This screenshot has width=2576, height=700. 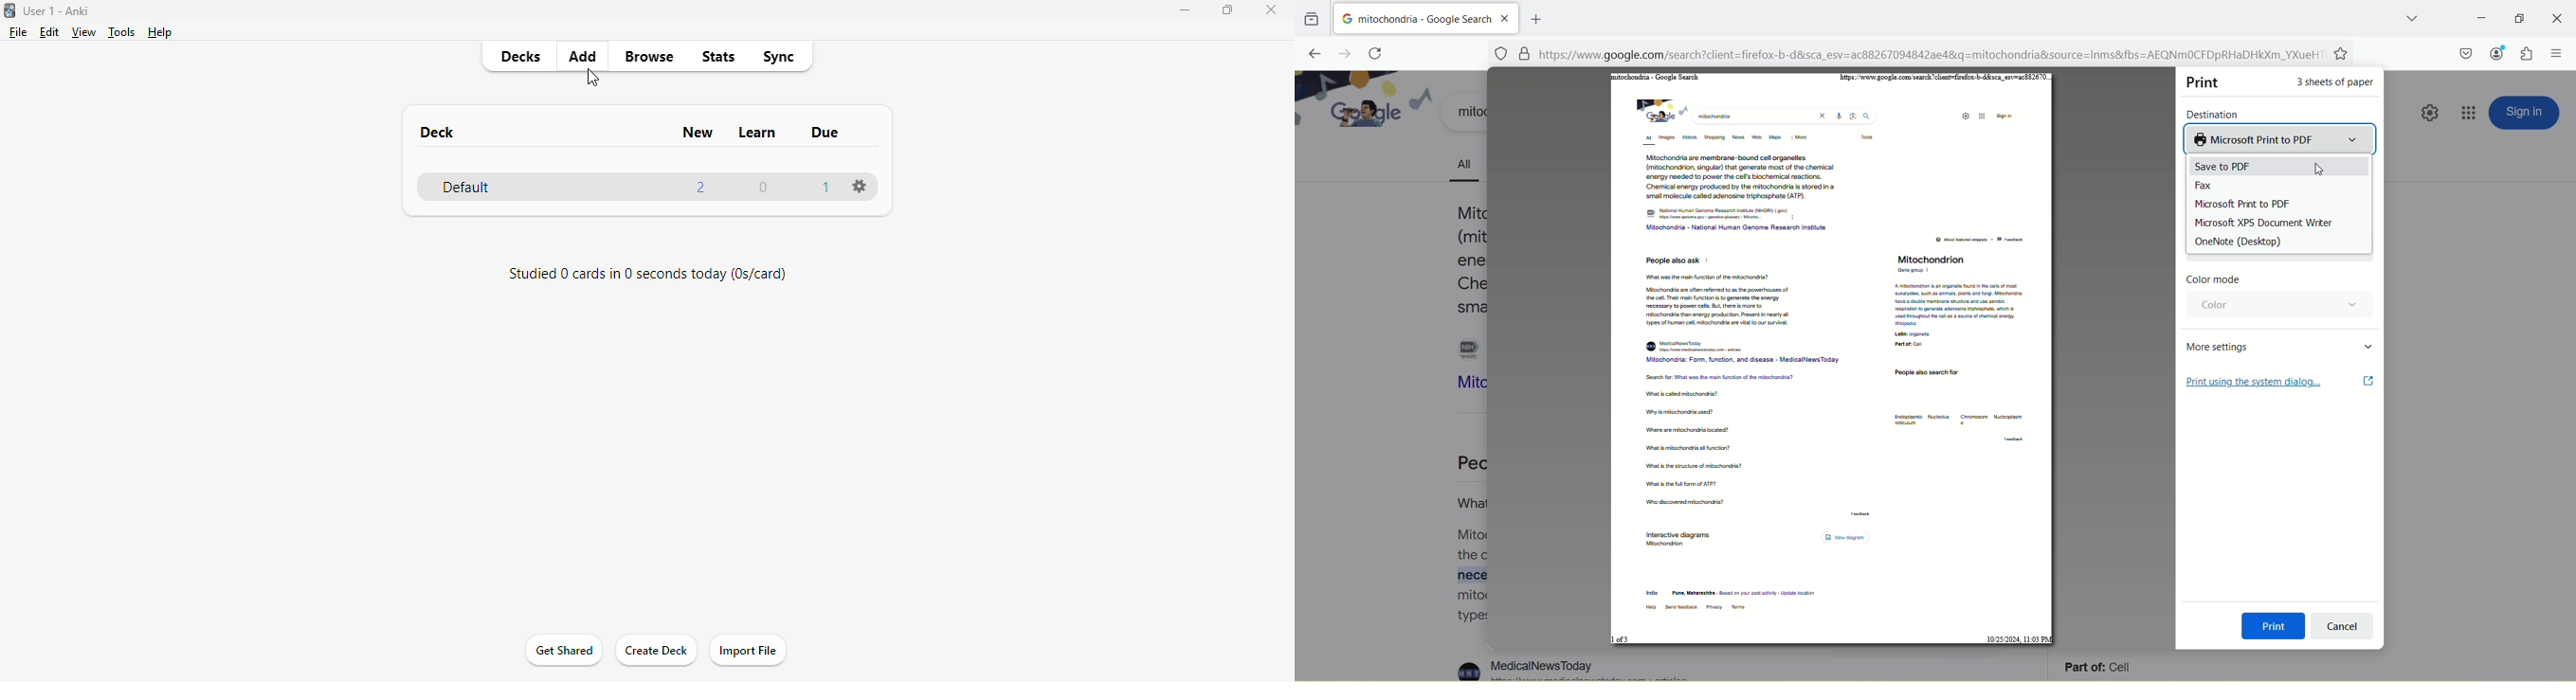 What do you see at coordinates (592, 79) in the screenshot?
I see `cursor` at bounding box center [592, 79].